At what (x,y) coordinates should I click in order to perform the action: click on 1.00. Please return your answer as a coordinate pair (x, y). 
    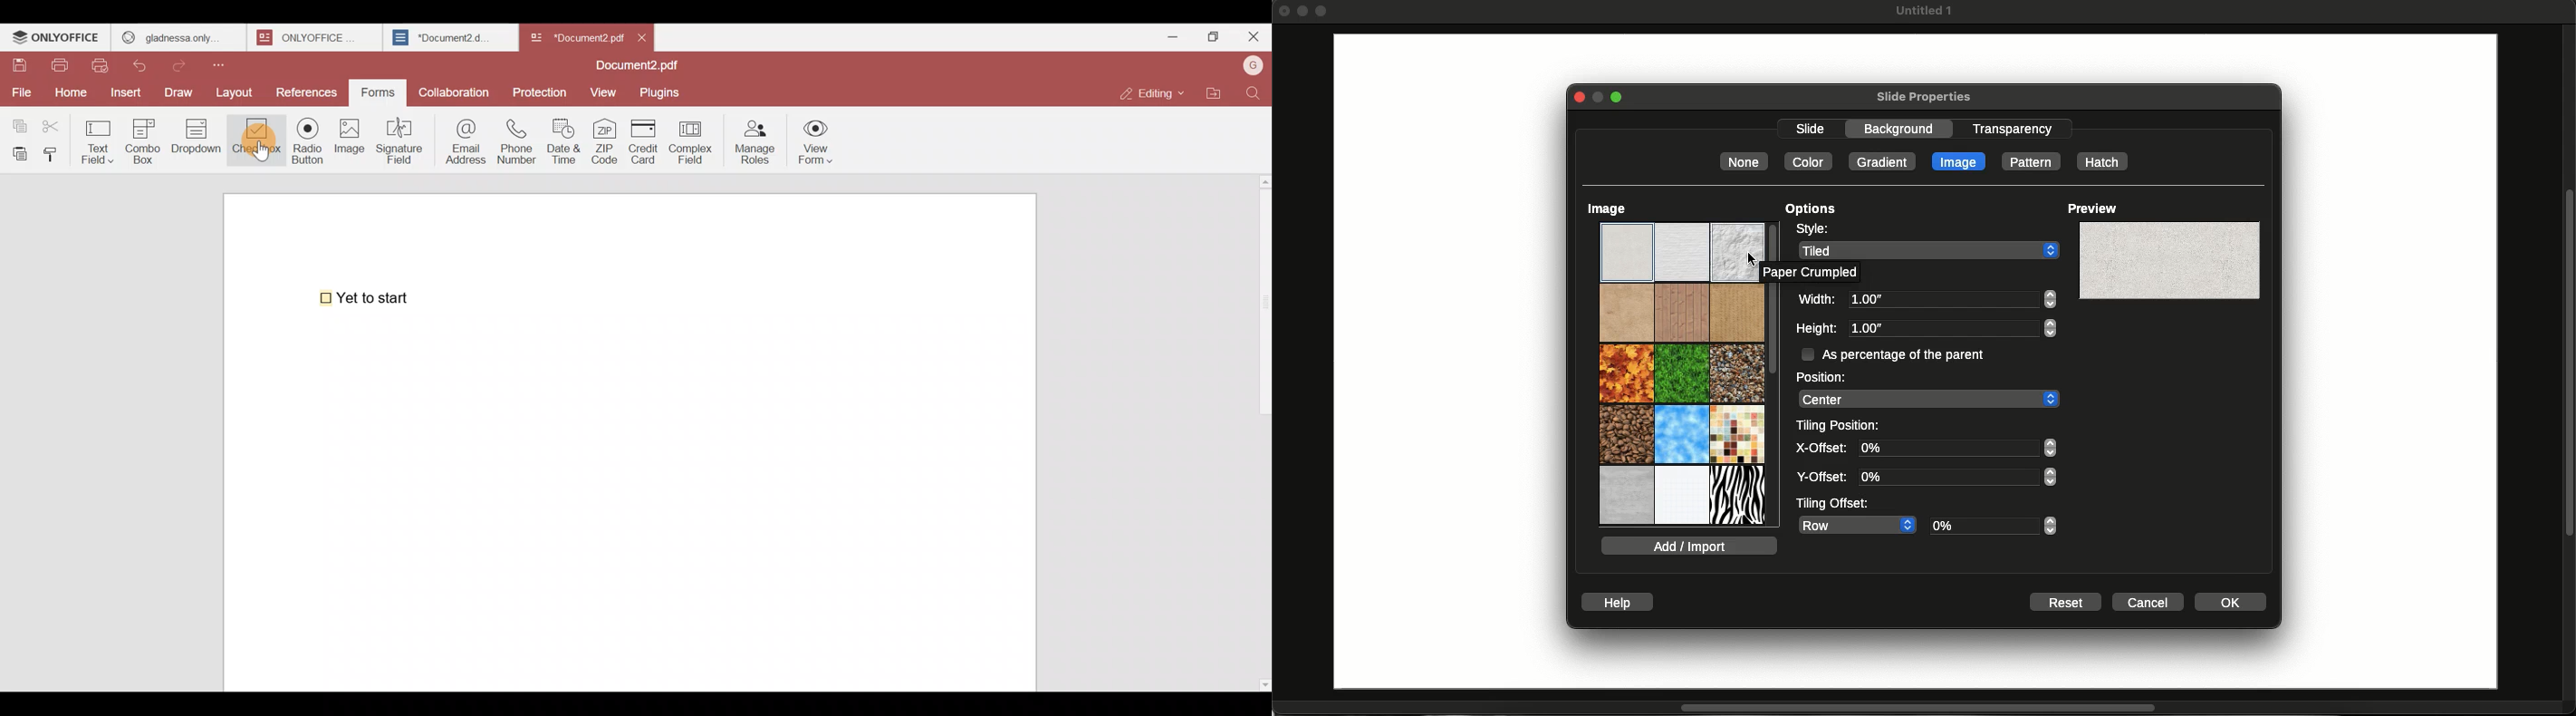
    Looking at the image, I should click on (1950, 299).